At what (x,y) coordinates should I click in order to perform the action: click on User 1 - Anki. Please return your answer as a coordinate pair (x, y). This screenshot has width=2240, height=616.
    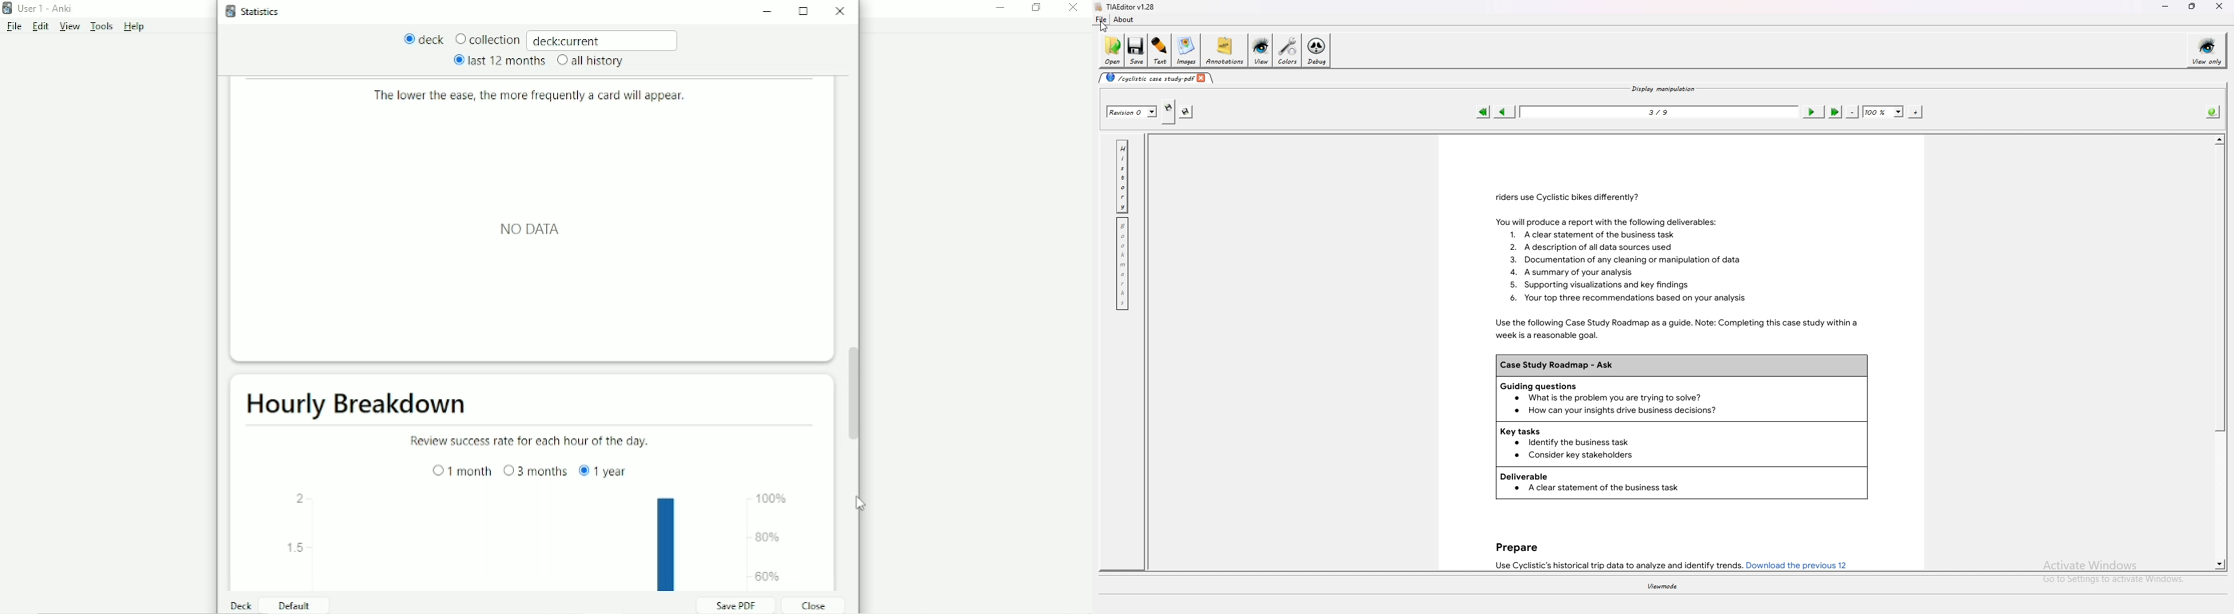
    Looking at the image, I should click on (45, 8).